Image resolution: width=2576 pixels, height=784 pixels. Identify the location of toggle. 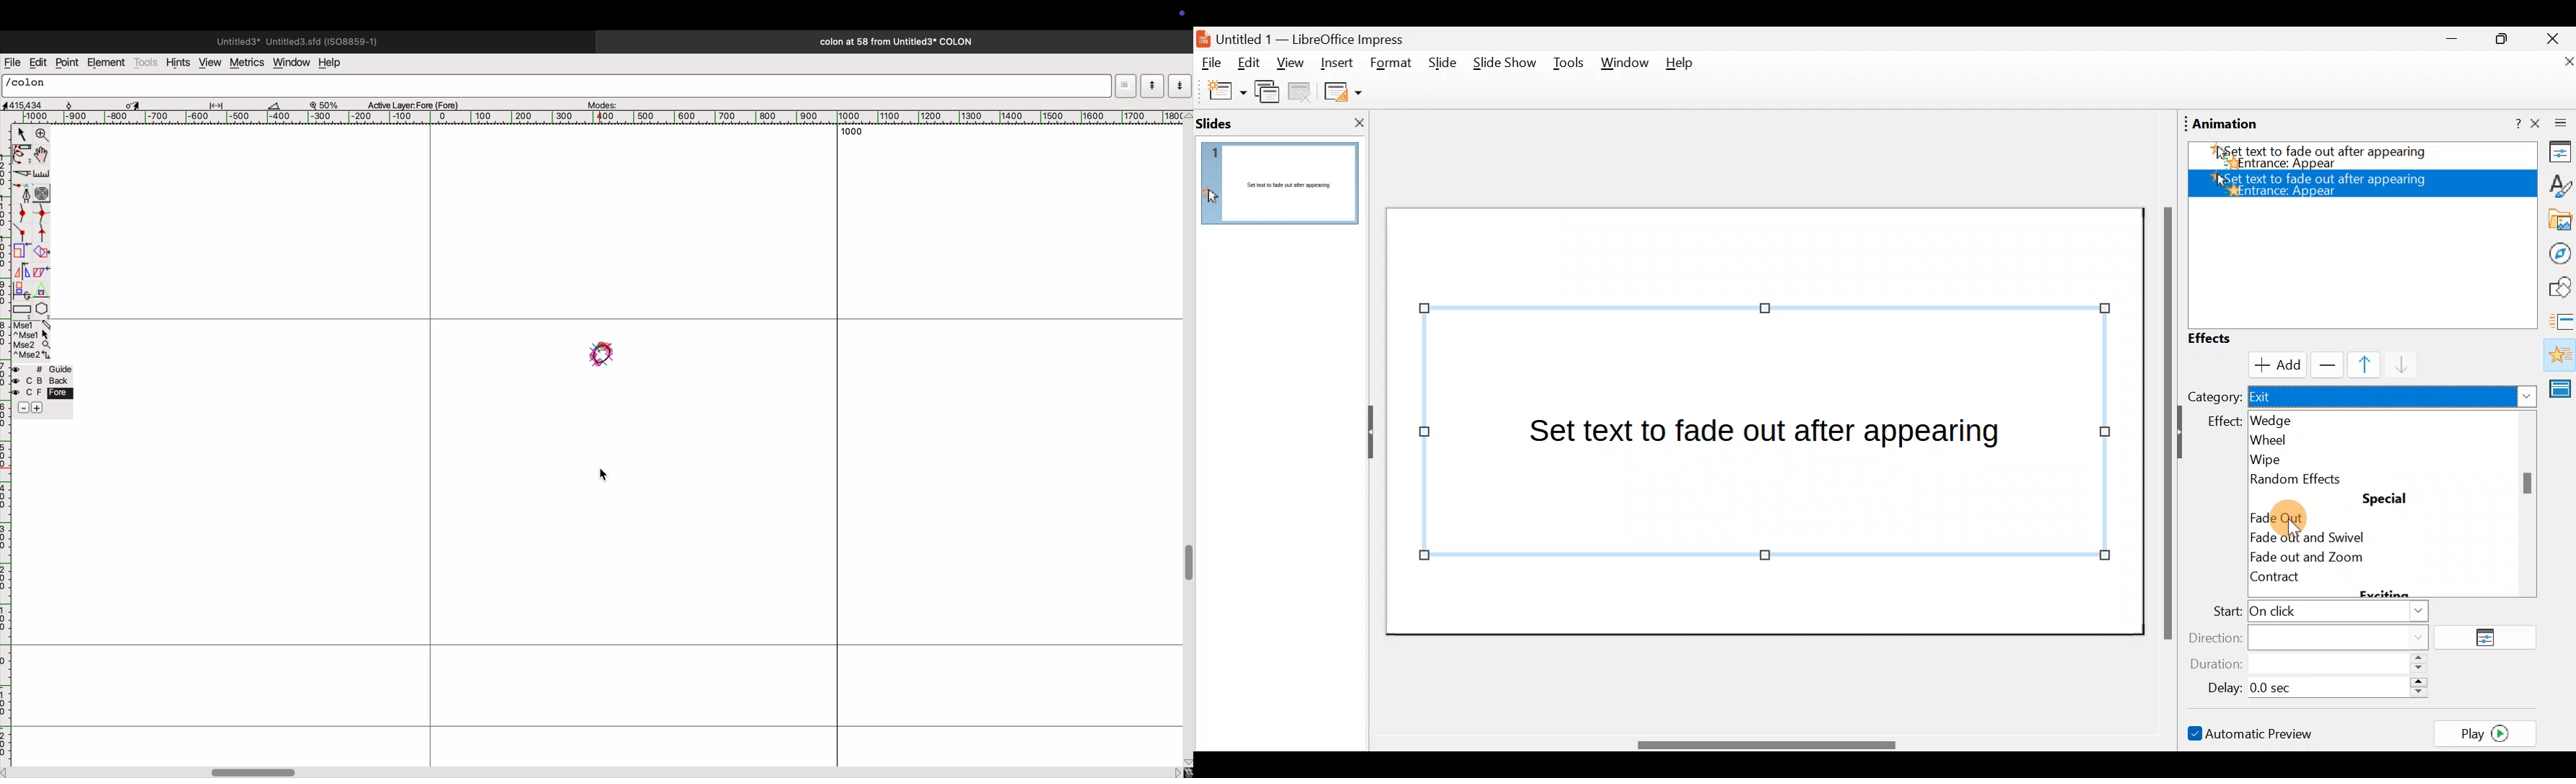
(257, 770).